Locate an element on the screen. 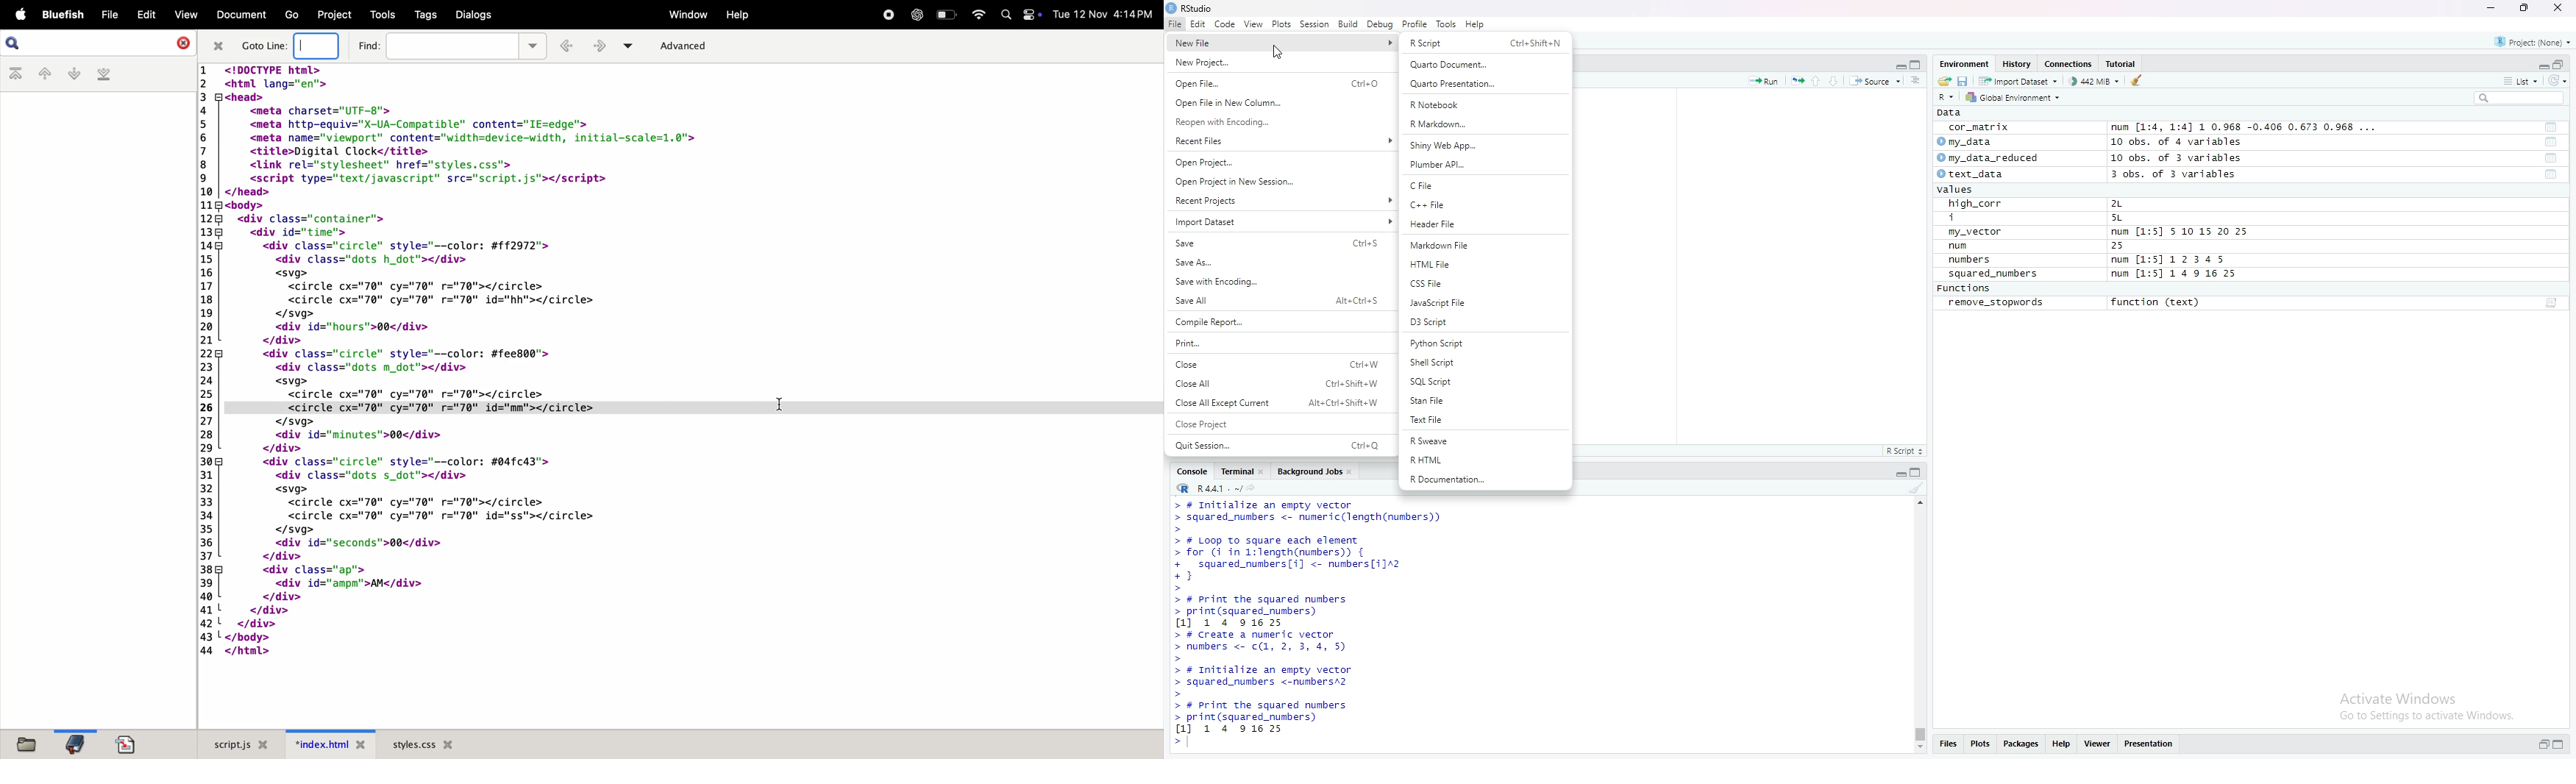 This screenshot has height=784, width=2576. Spotlight is located at coordinates (1007, 15).